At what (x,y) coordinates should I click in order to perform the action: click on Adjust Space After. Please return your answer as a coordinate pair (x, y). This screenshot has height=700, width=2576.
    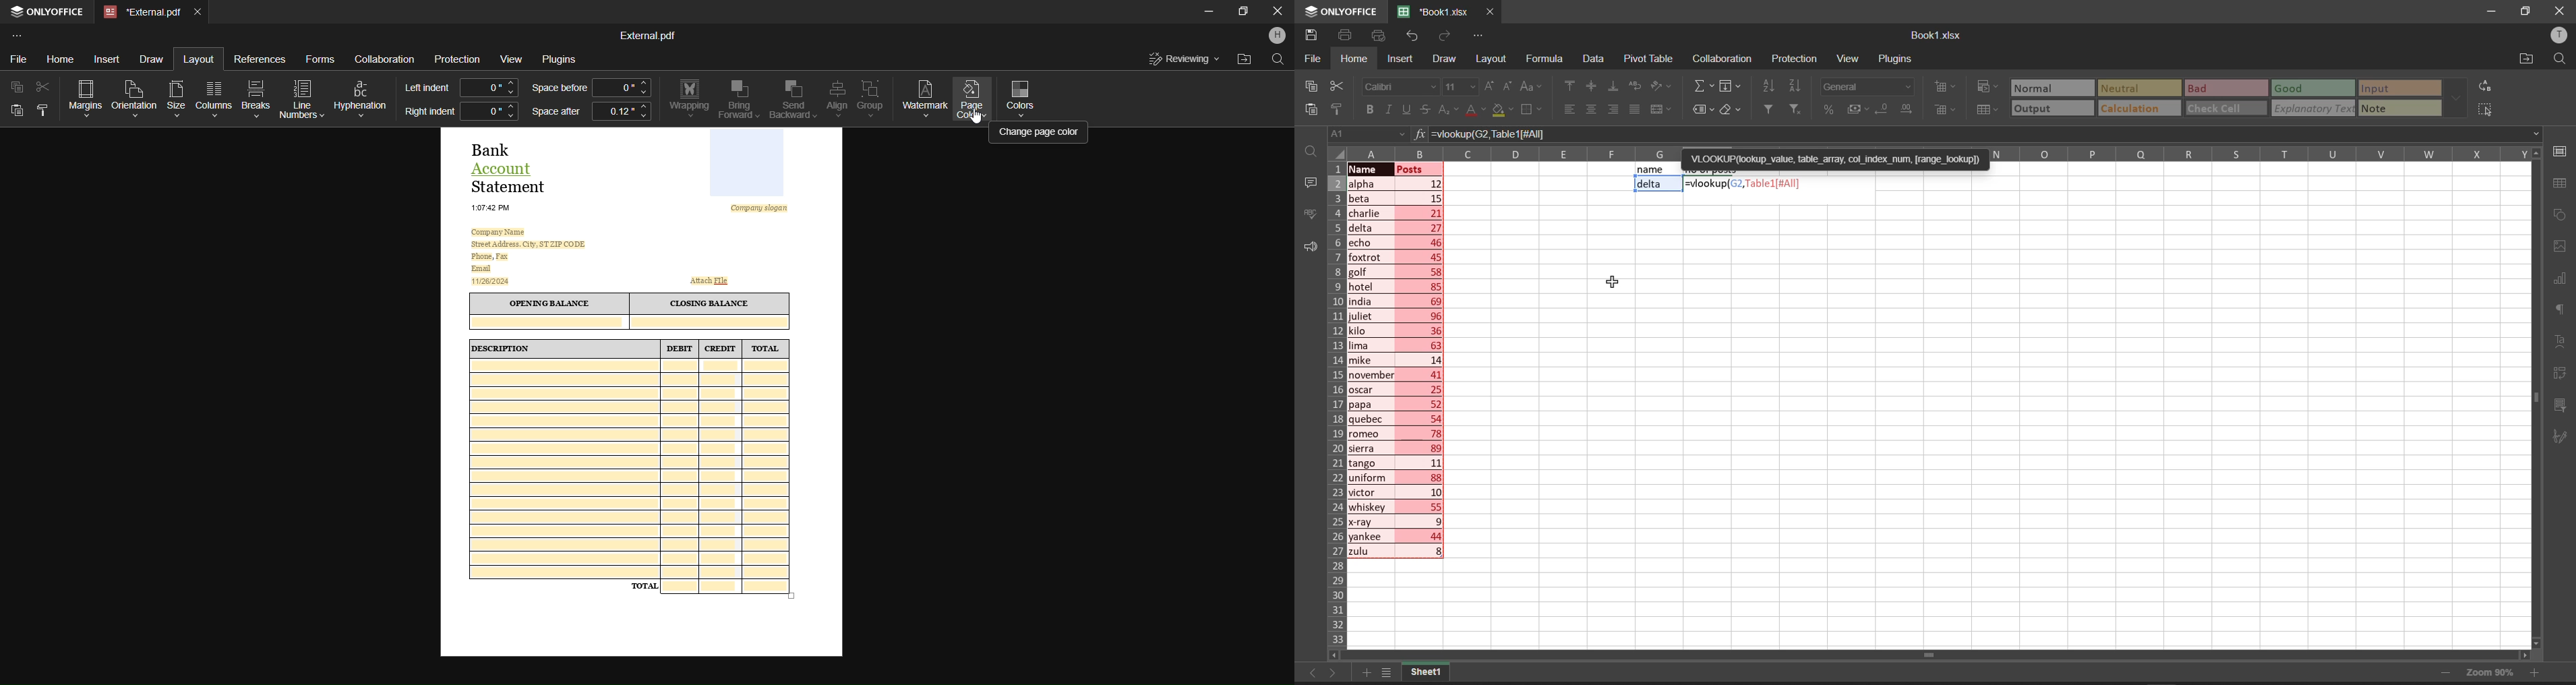
    Looking at the image, I should click on (622, 113).